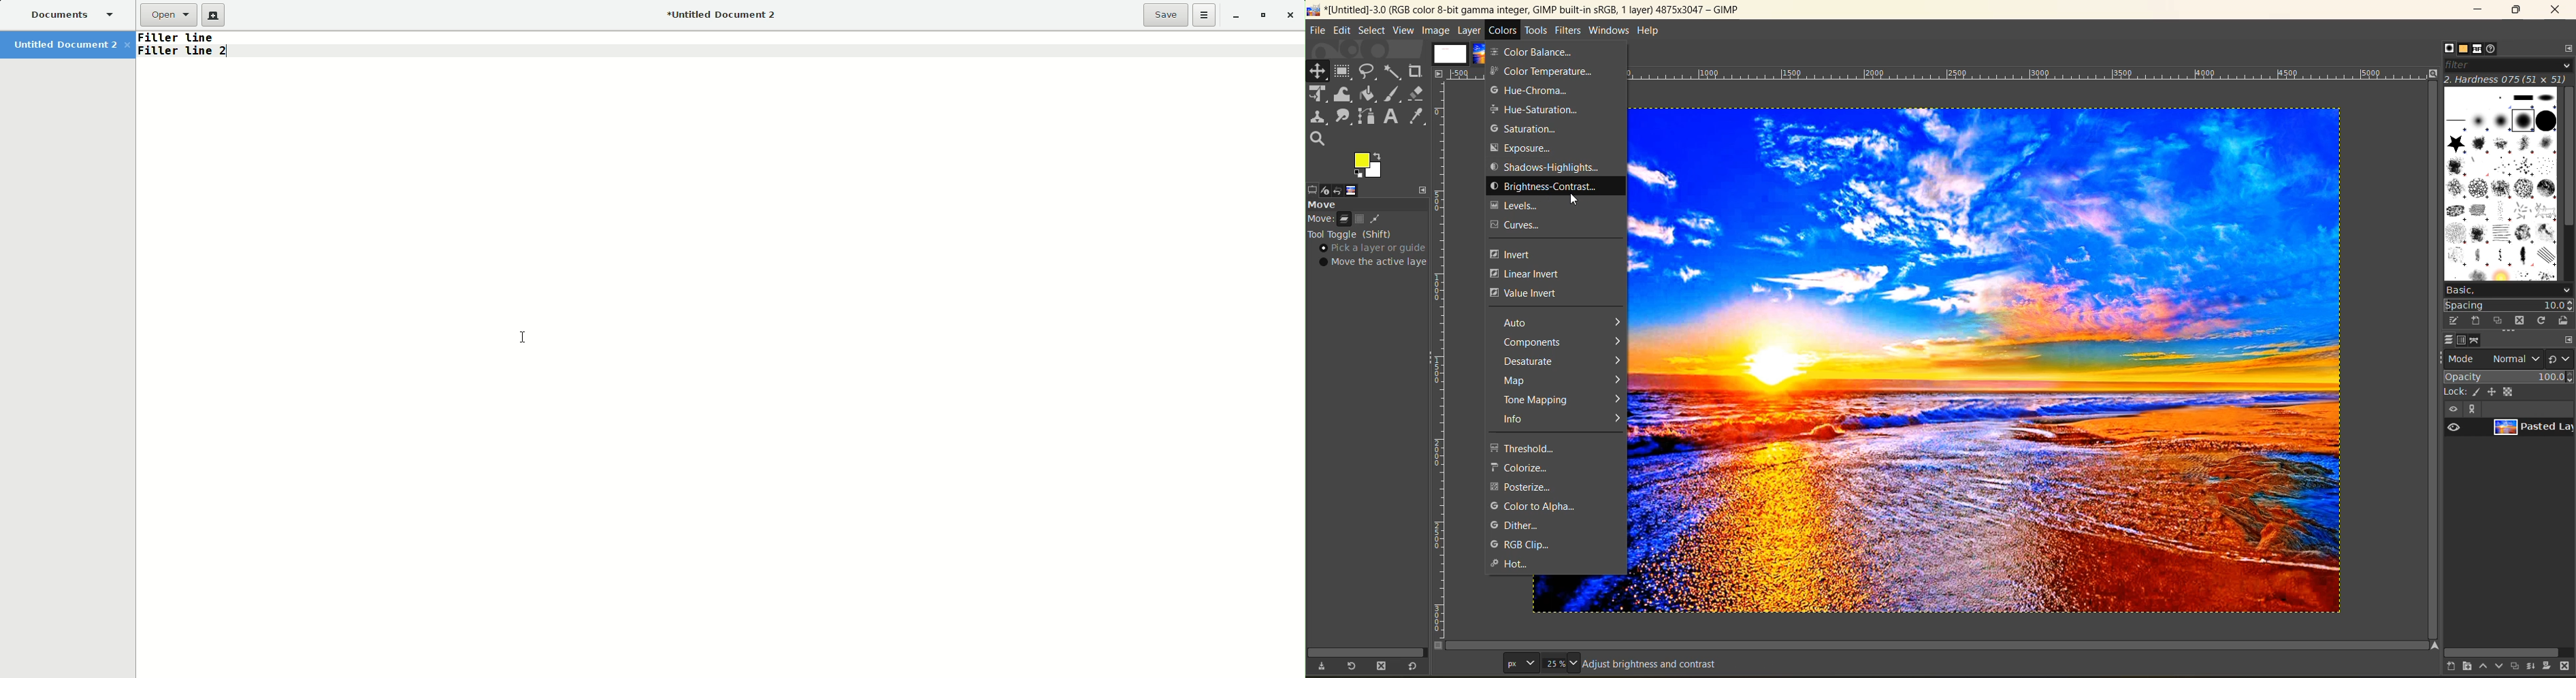 The height and width of the screenshot is (700, 2576). What do you see at coordinates (2508, 391) in the screenshot?
I see `lock pixels, position and size, alpha` at bounding box center [2508, 391].